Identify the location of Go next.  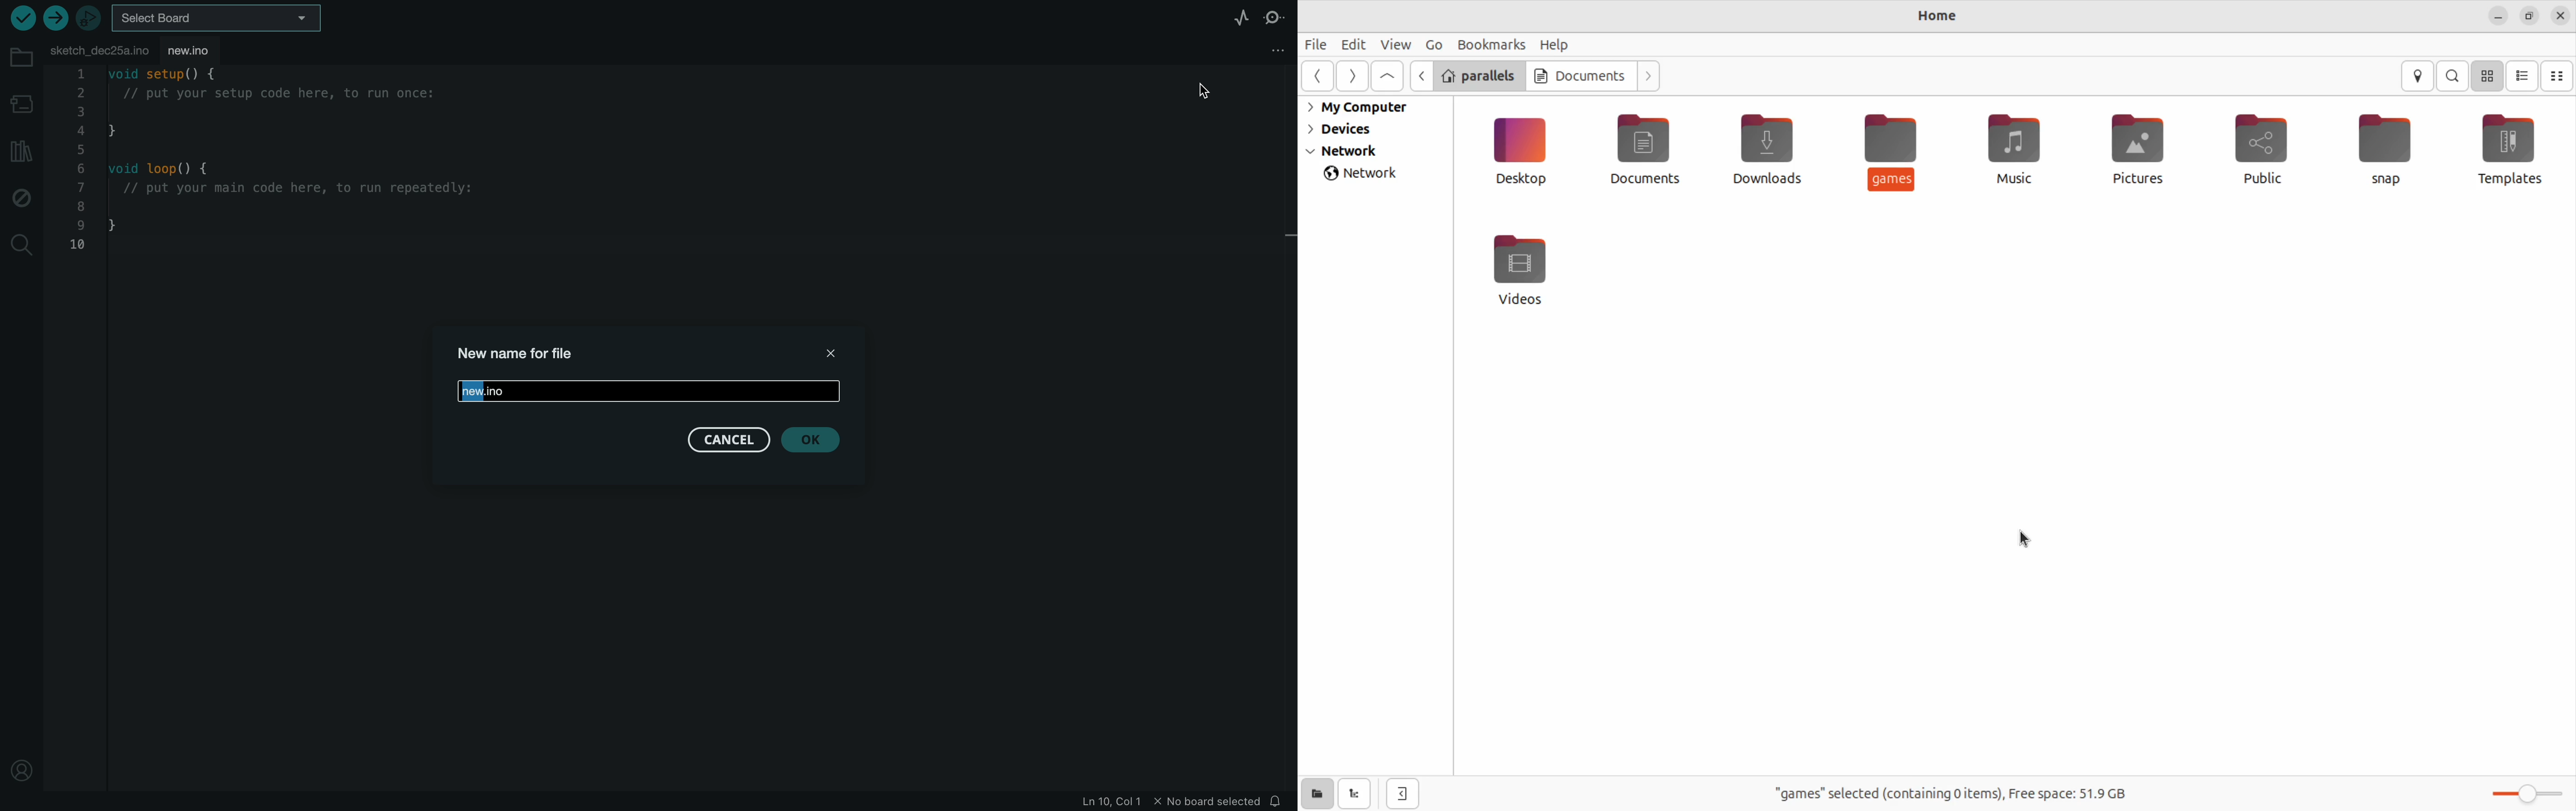
(1650, 75).